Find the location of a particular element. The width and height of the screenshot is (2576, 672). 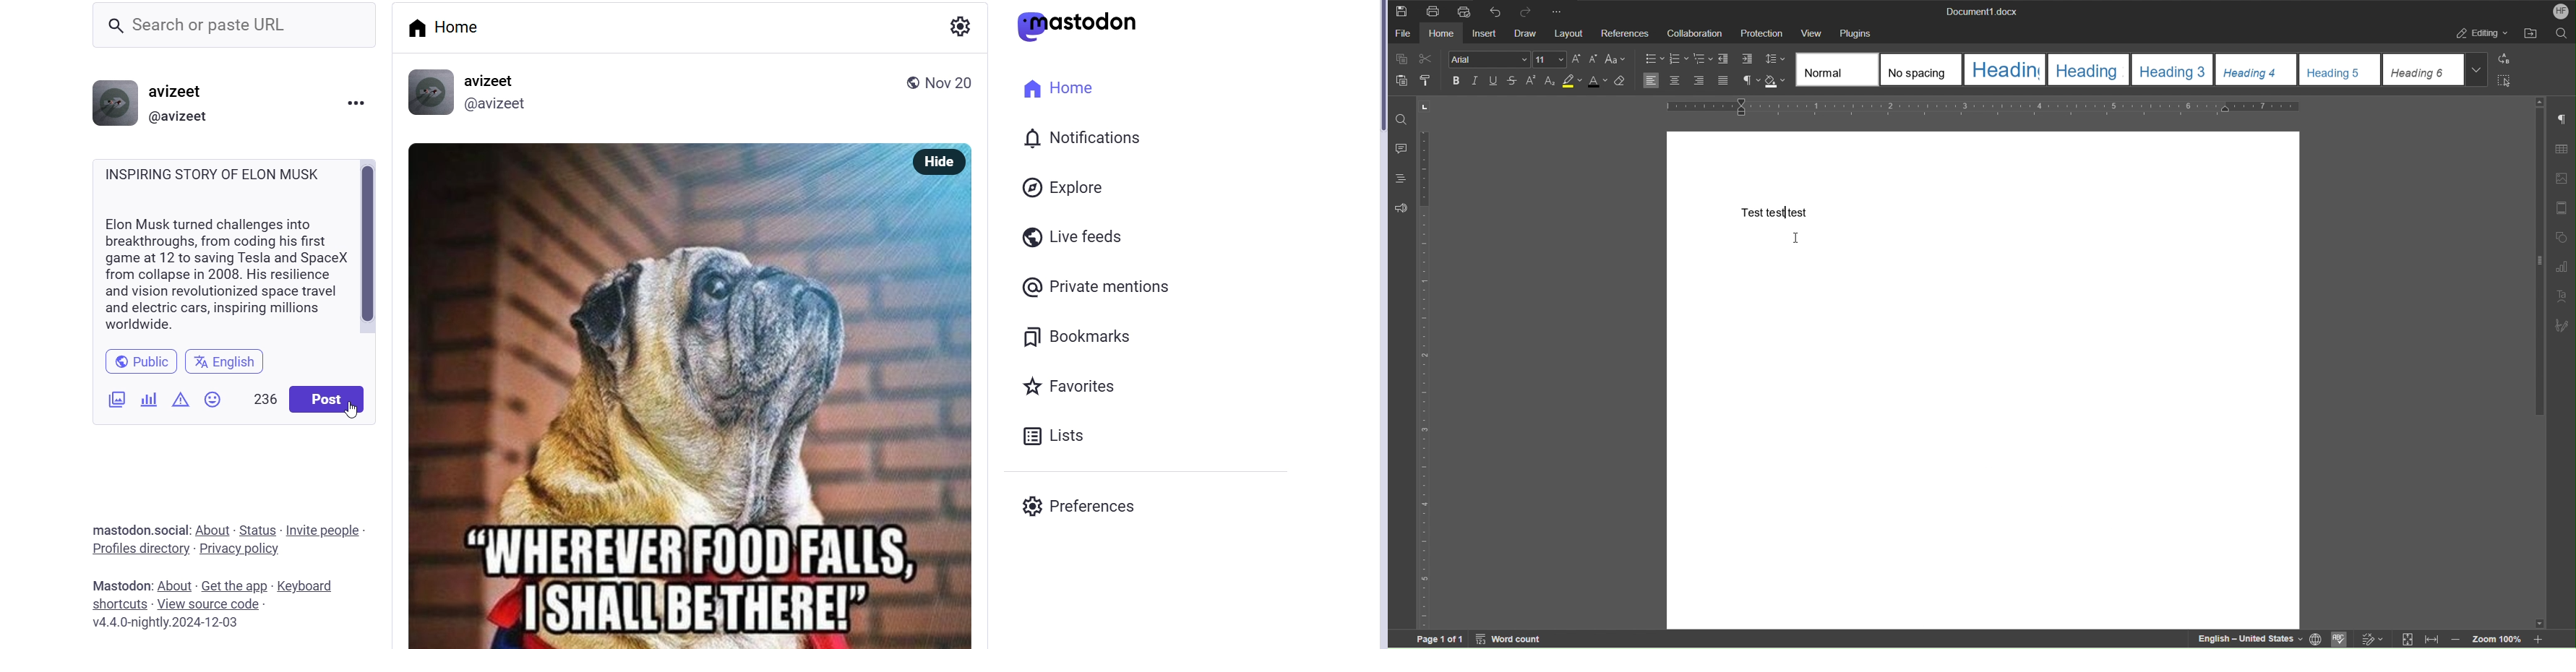

View is located at coordinates (1813, 33).